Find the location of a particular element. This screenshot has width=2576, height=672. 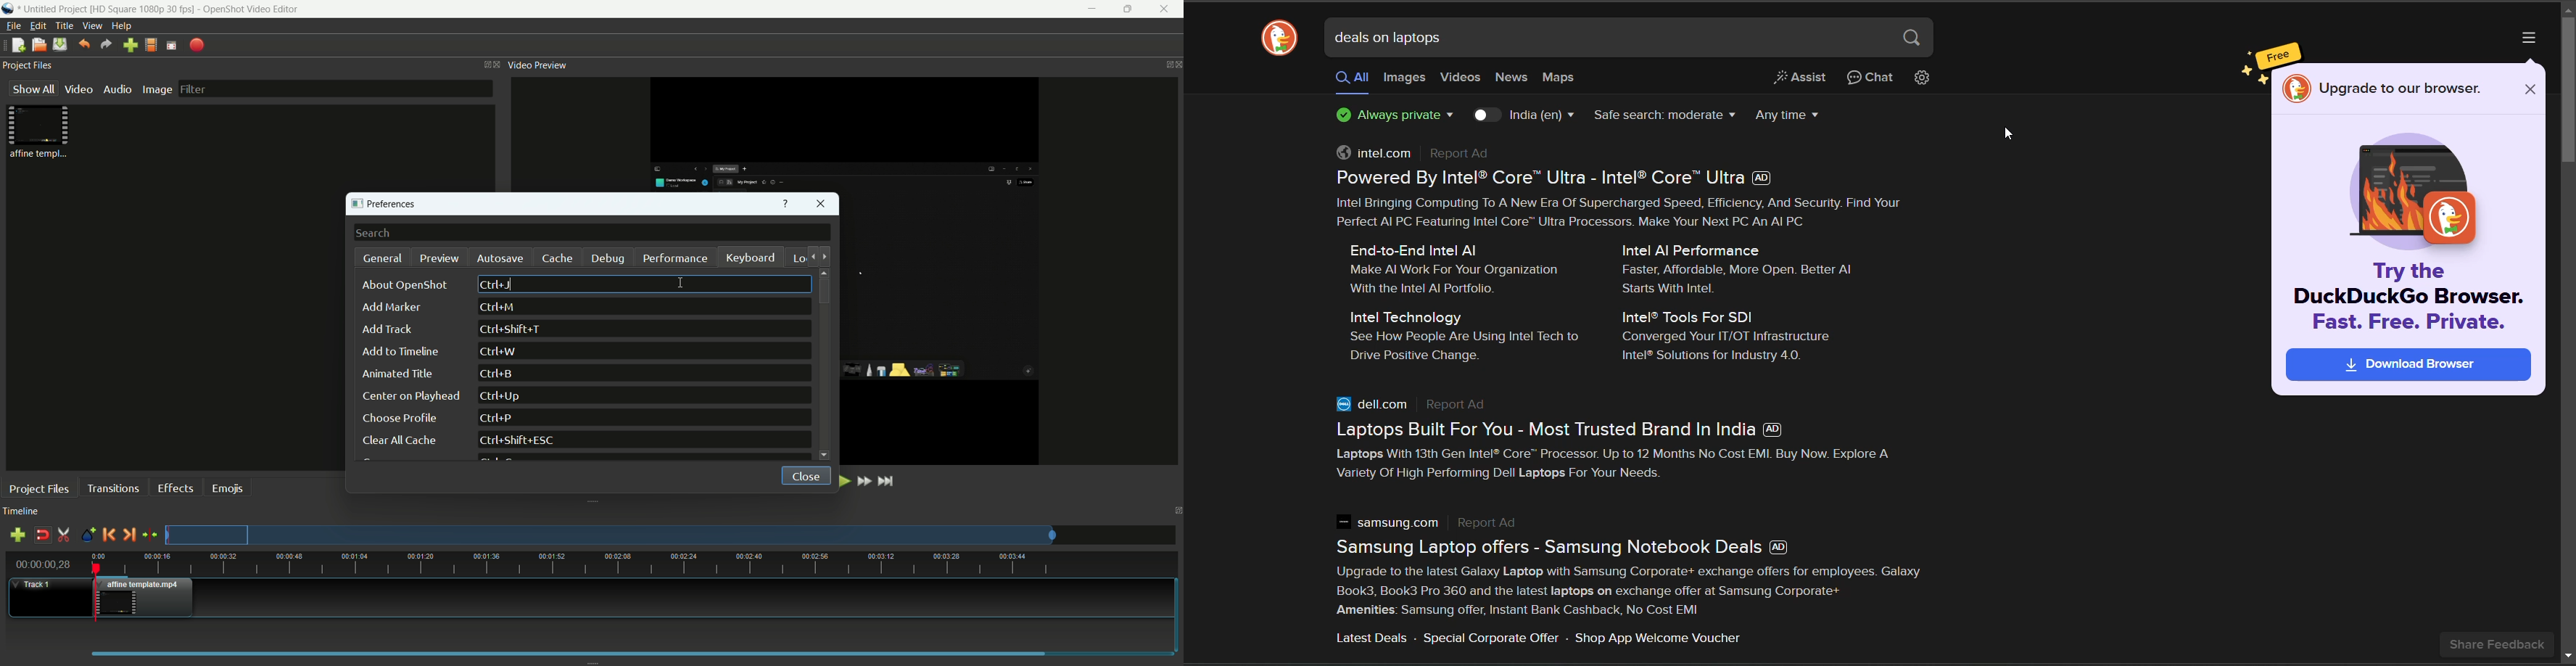

more options is located at coordinates (2529, 38).